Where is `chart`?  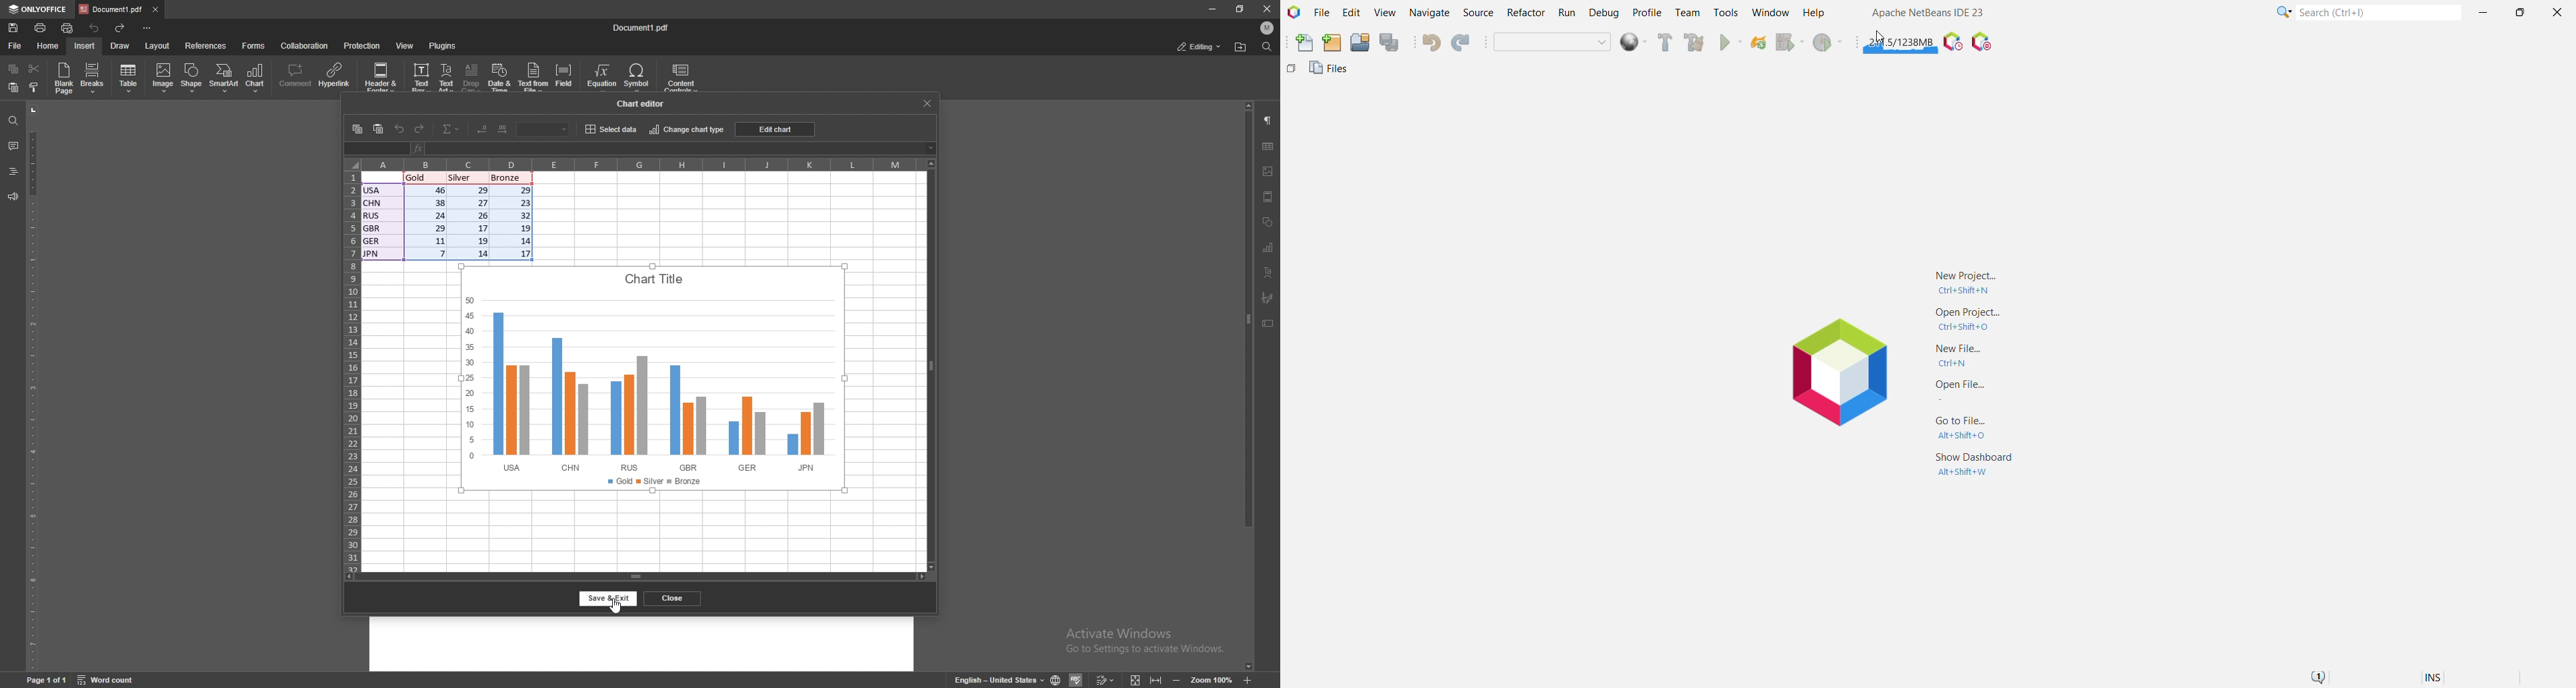
chart is located at coordinates (255, 77).